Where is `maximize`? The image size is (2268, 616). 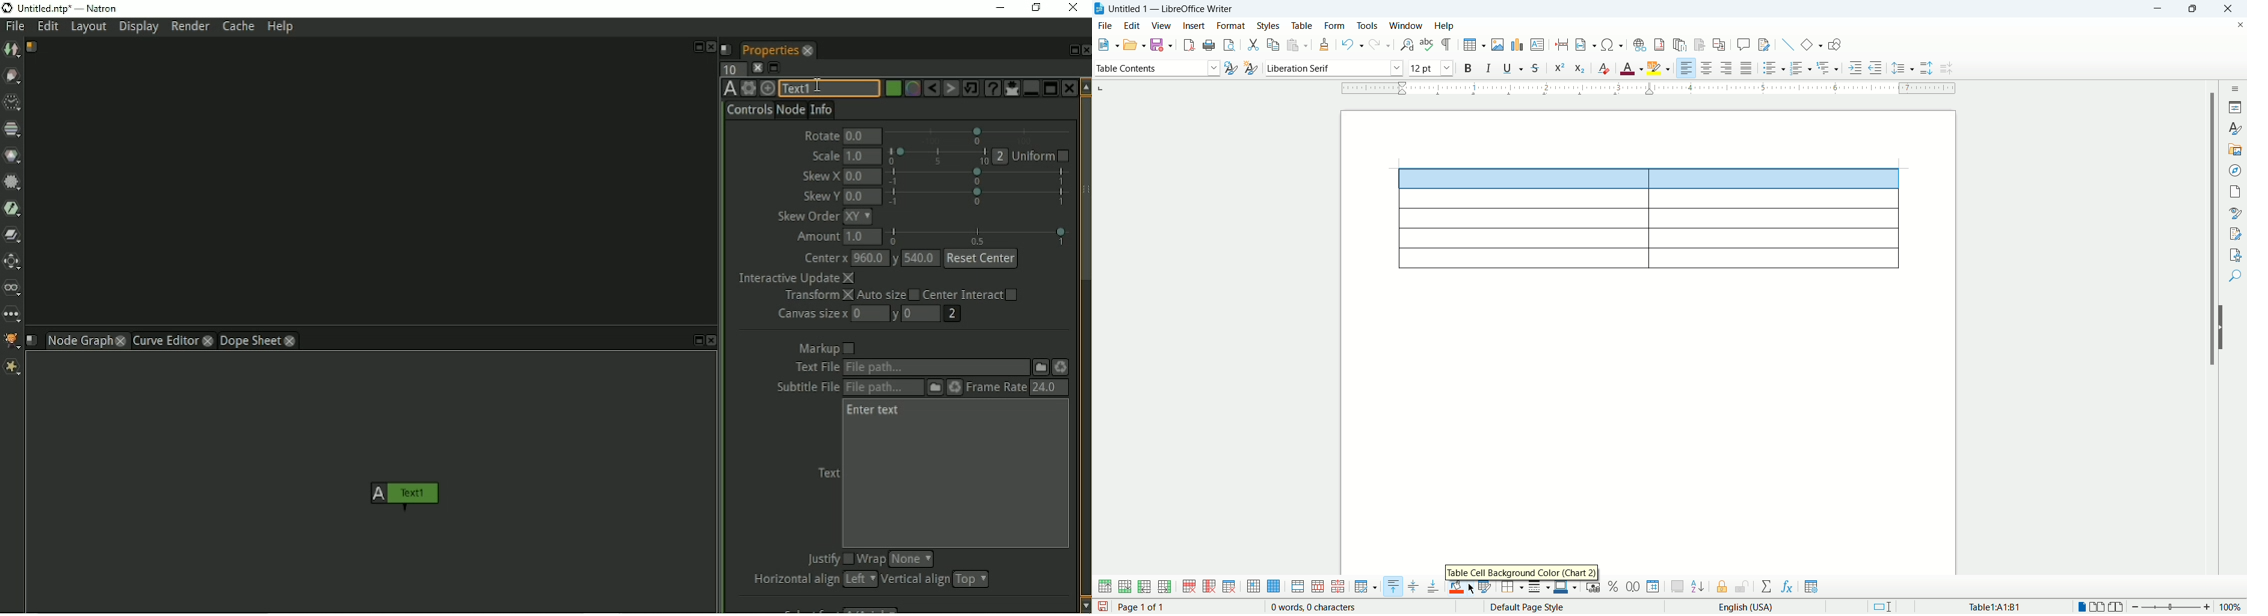 maximize is located at coordinates (2195, 9).